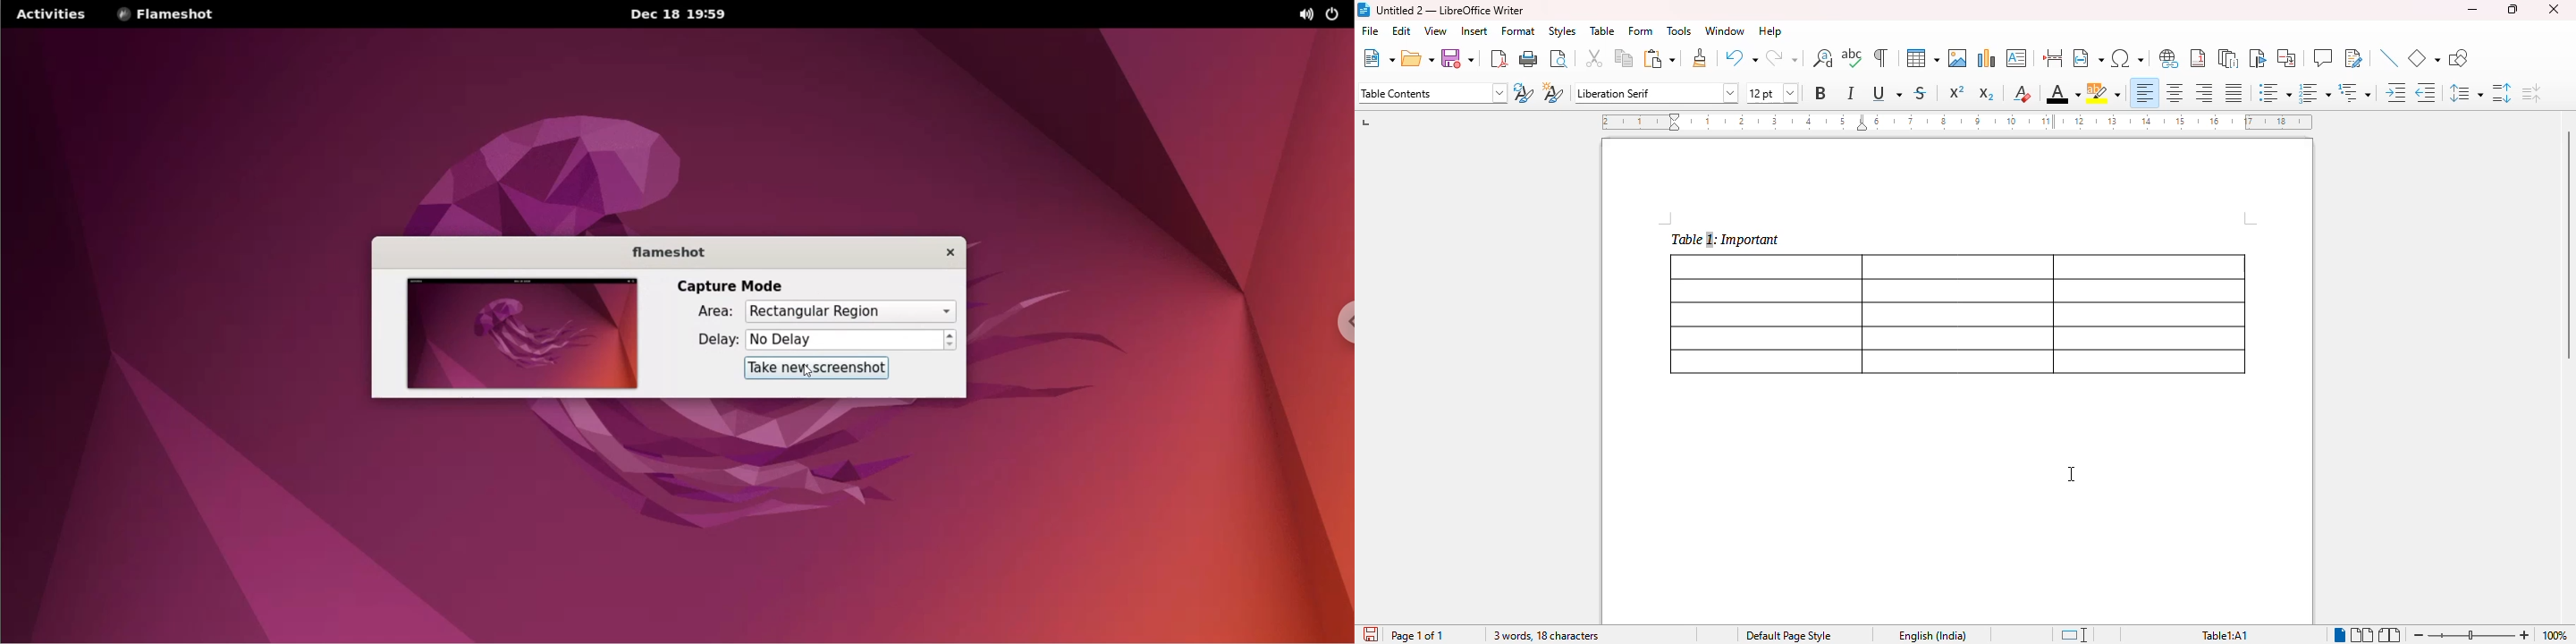  I want to click on insert cross-reference, so click(2286, 57).